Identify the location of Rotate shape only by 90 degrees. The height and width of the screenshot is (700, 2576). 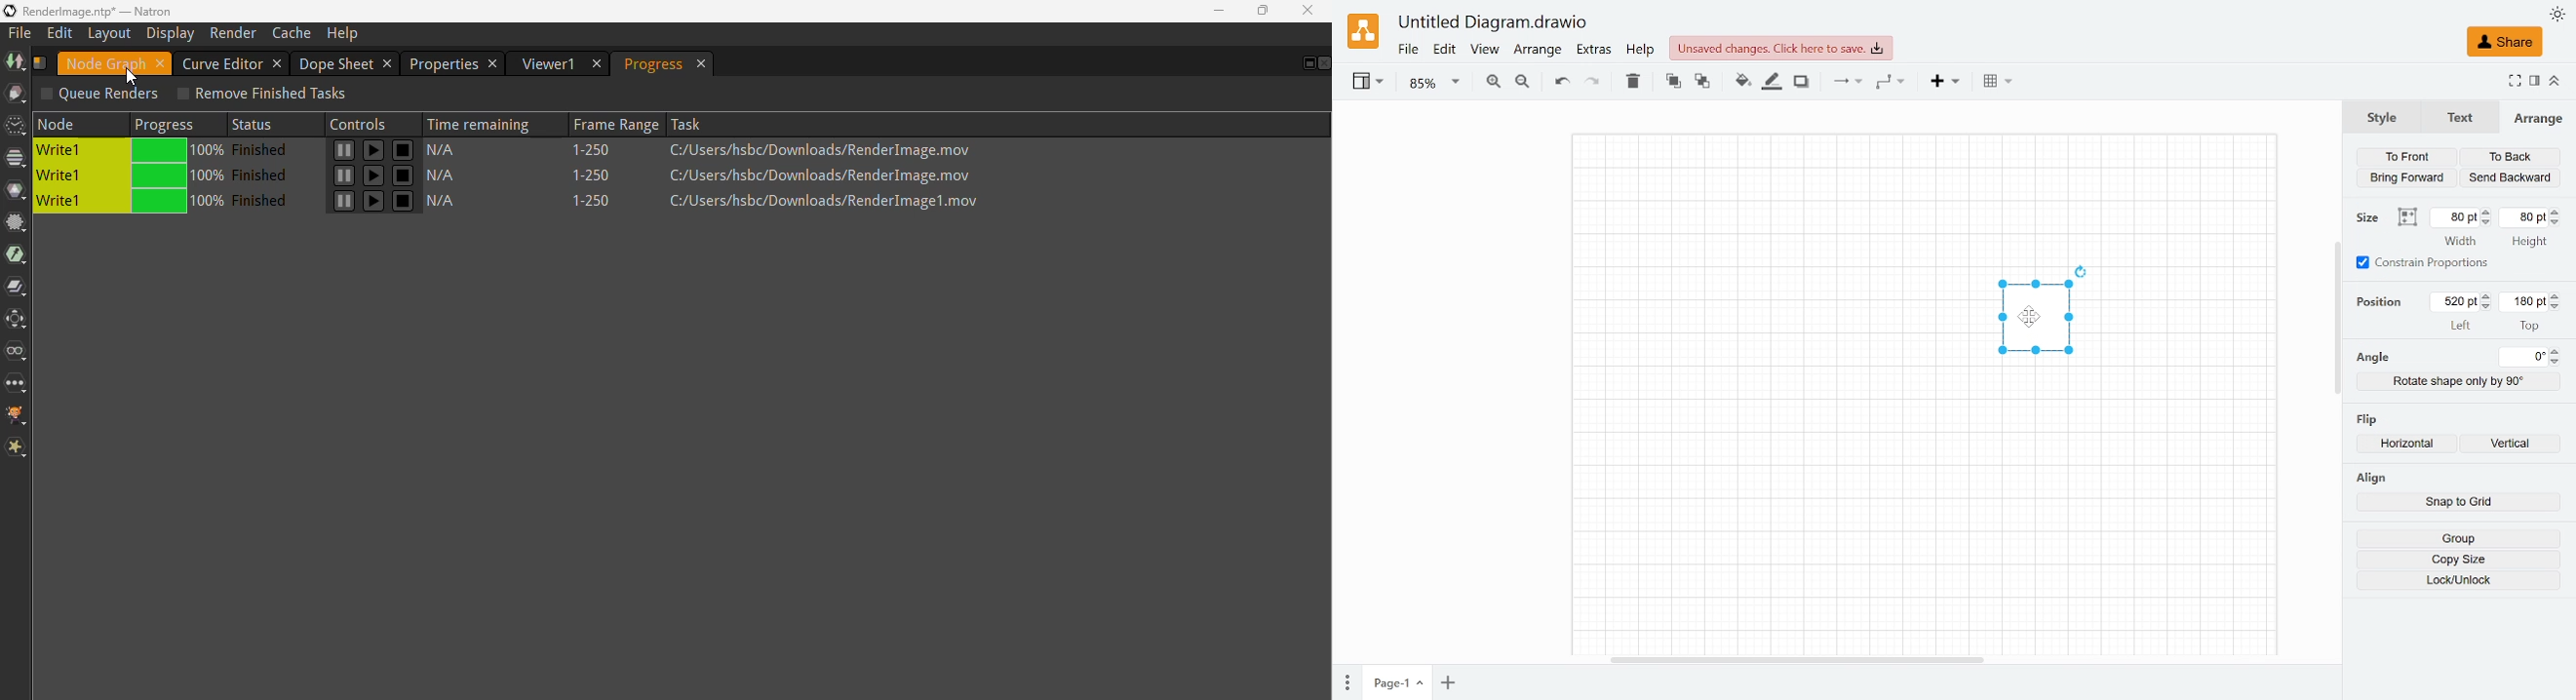
(2460, 381).